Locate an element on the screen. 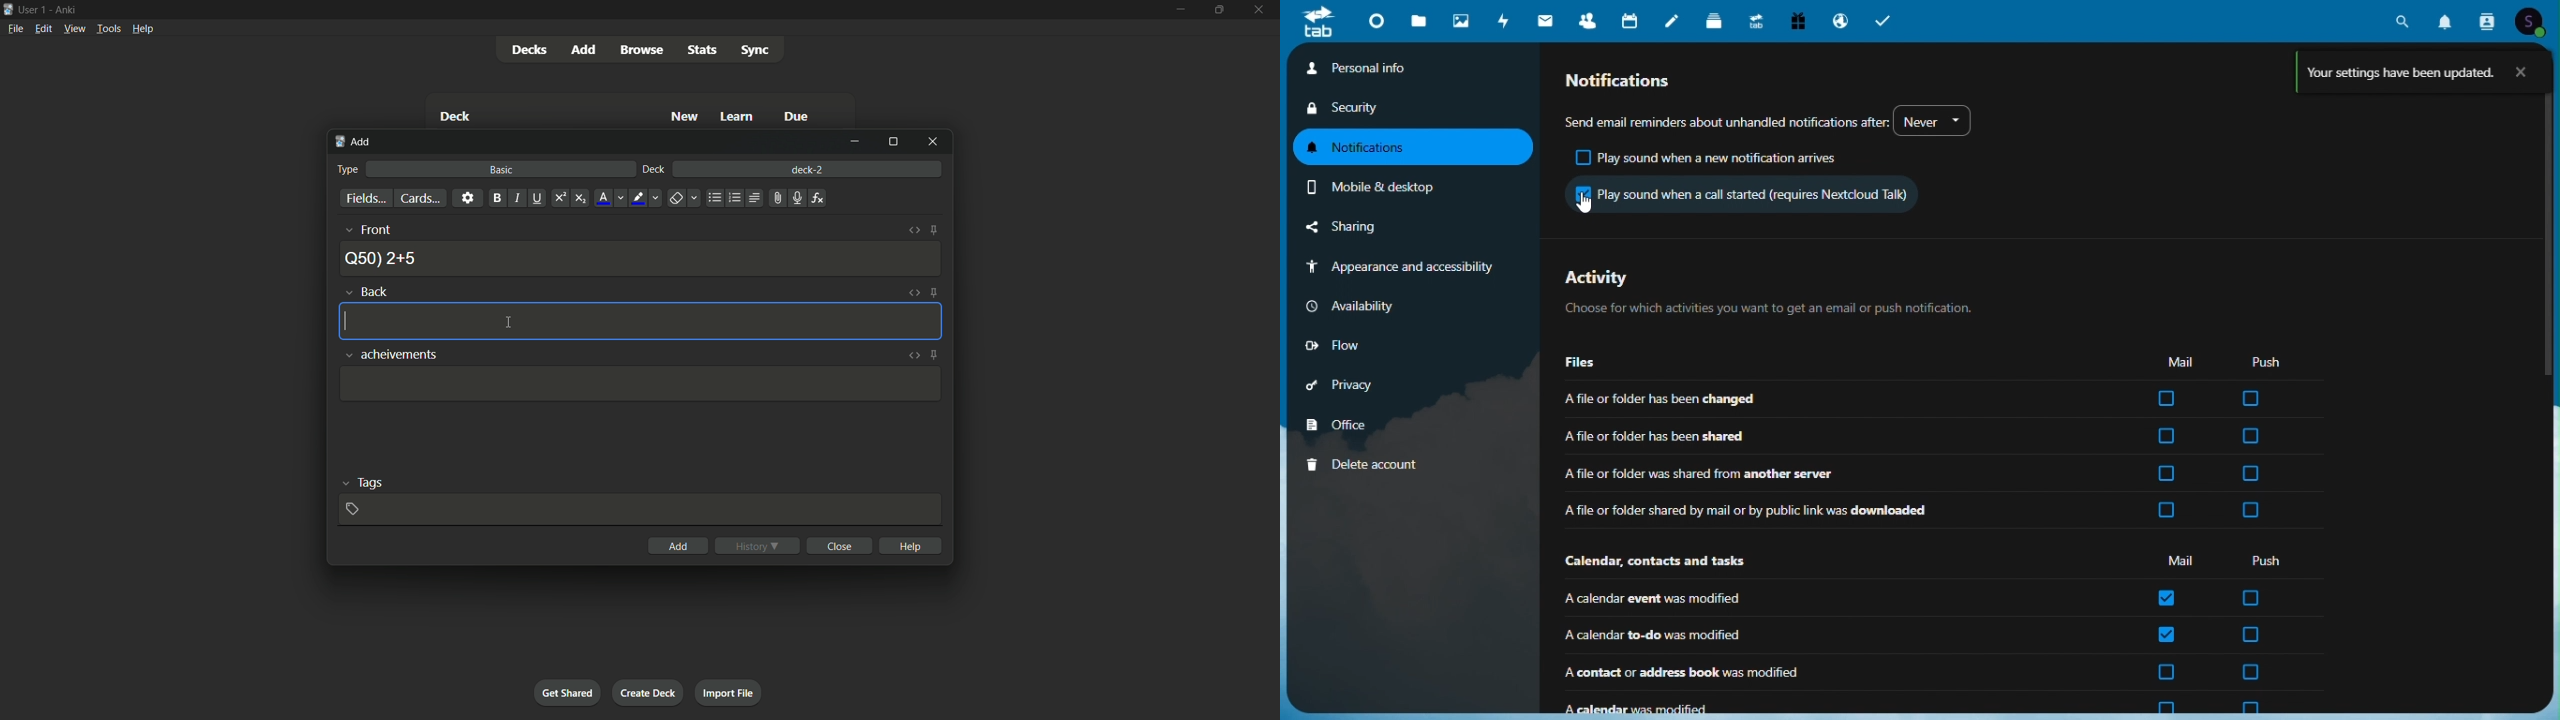 The image size is (2576, 728). sync is located at coordinates (757, 51).